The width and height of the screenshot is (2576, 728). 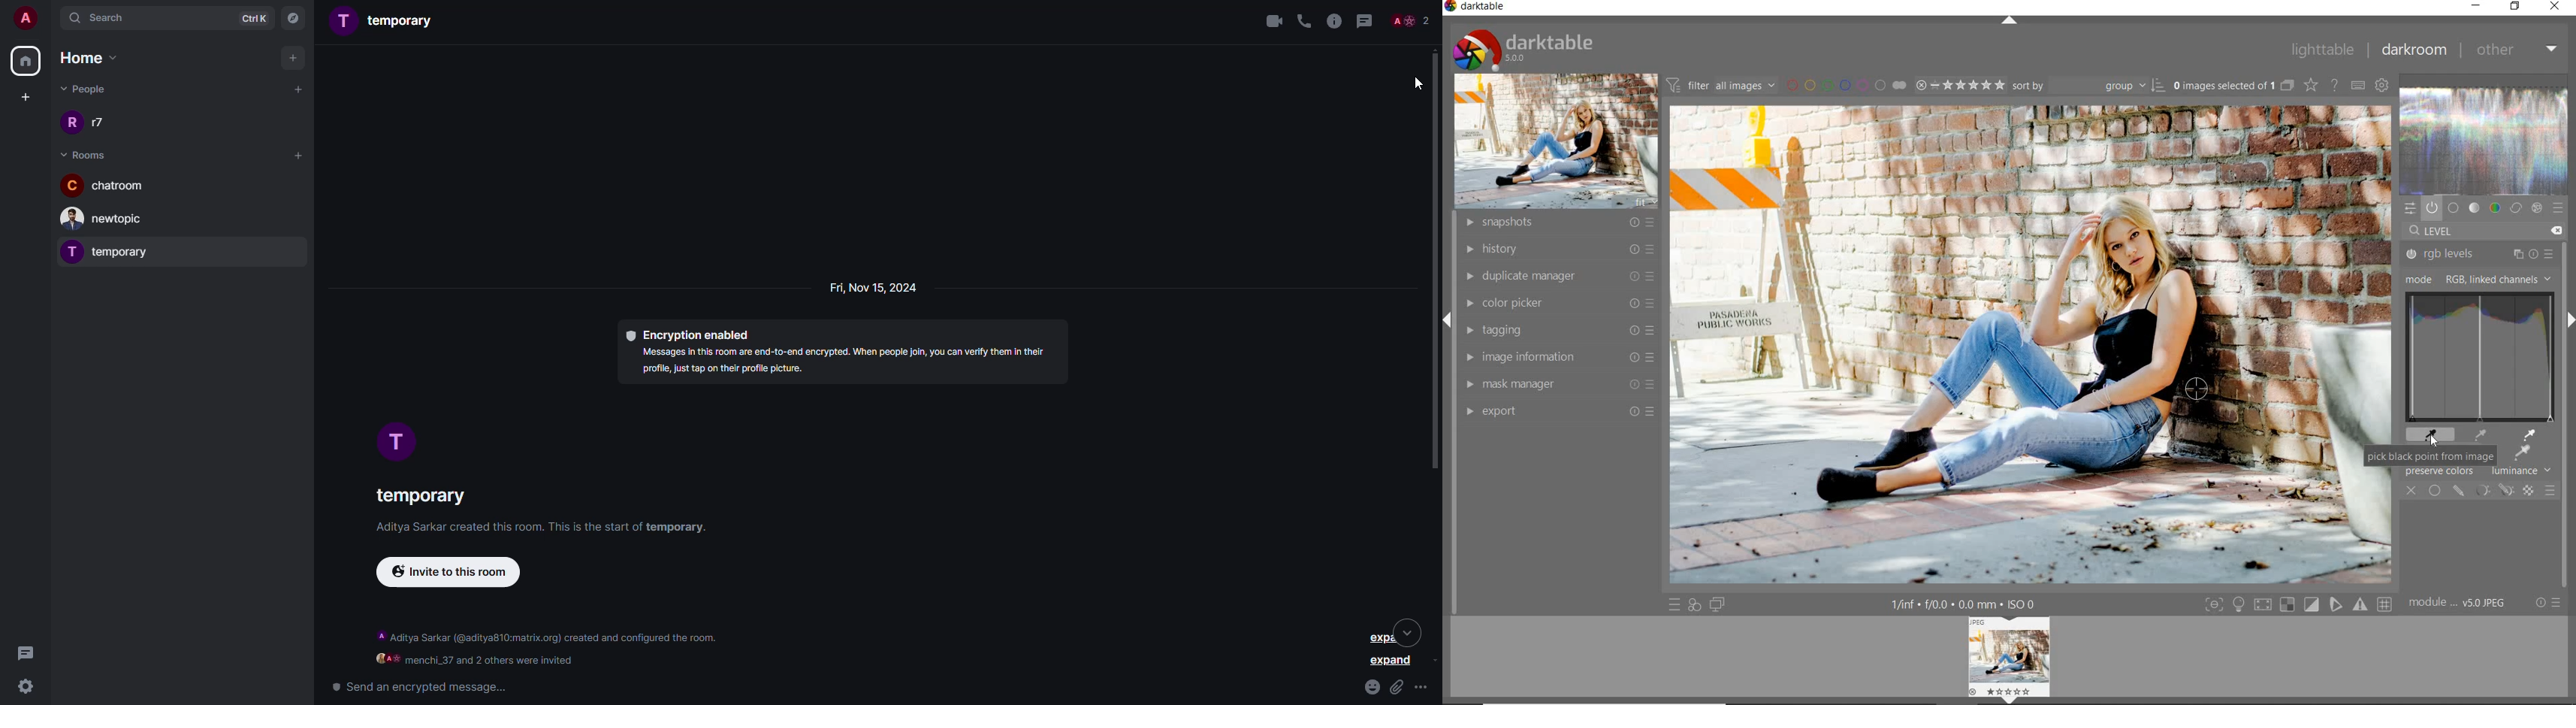 I want to click on rgb levels status, so click(x=2412, y=257).